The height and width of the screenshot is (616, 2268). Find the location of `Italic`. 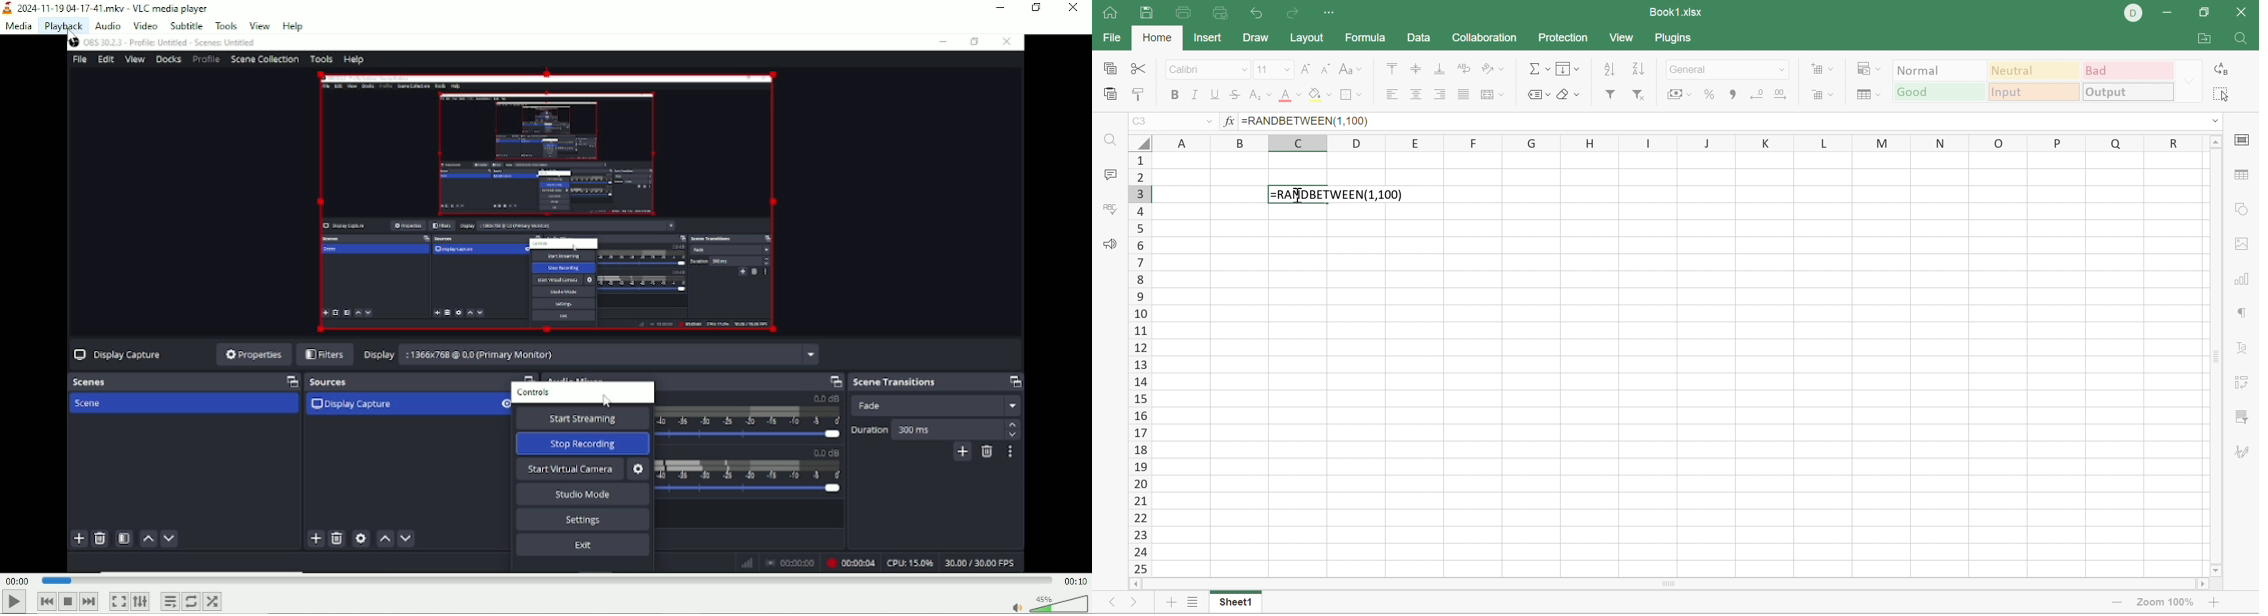

Italic is located at coordinates (1195, 95).